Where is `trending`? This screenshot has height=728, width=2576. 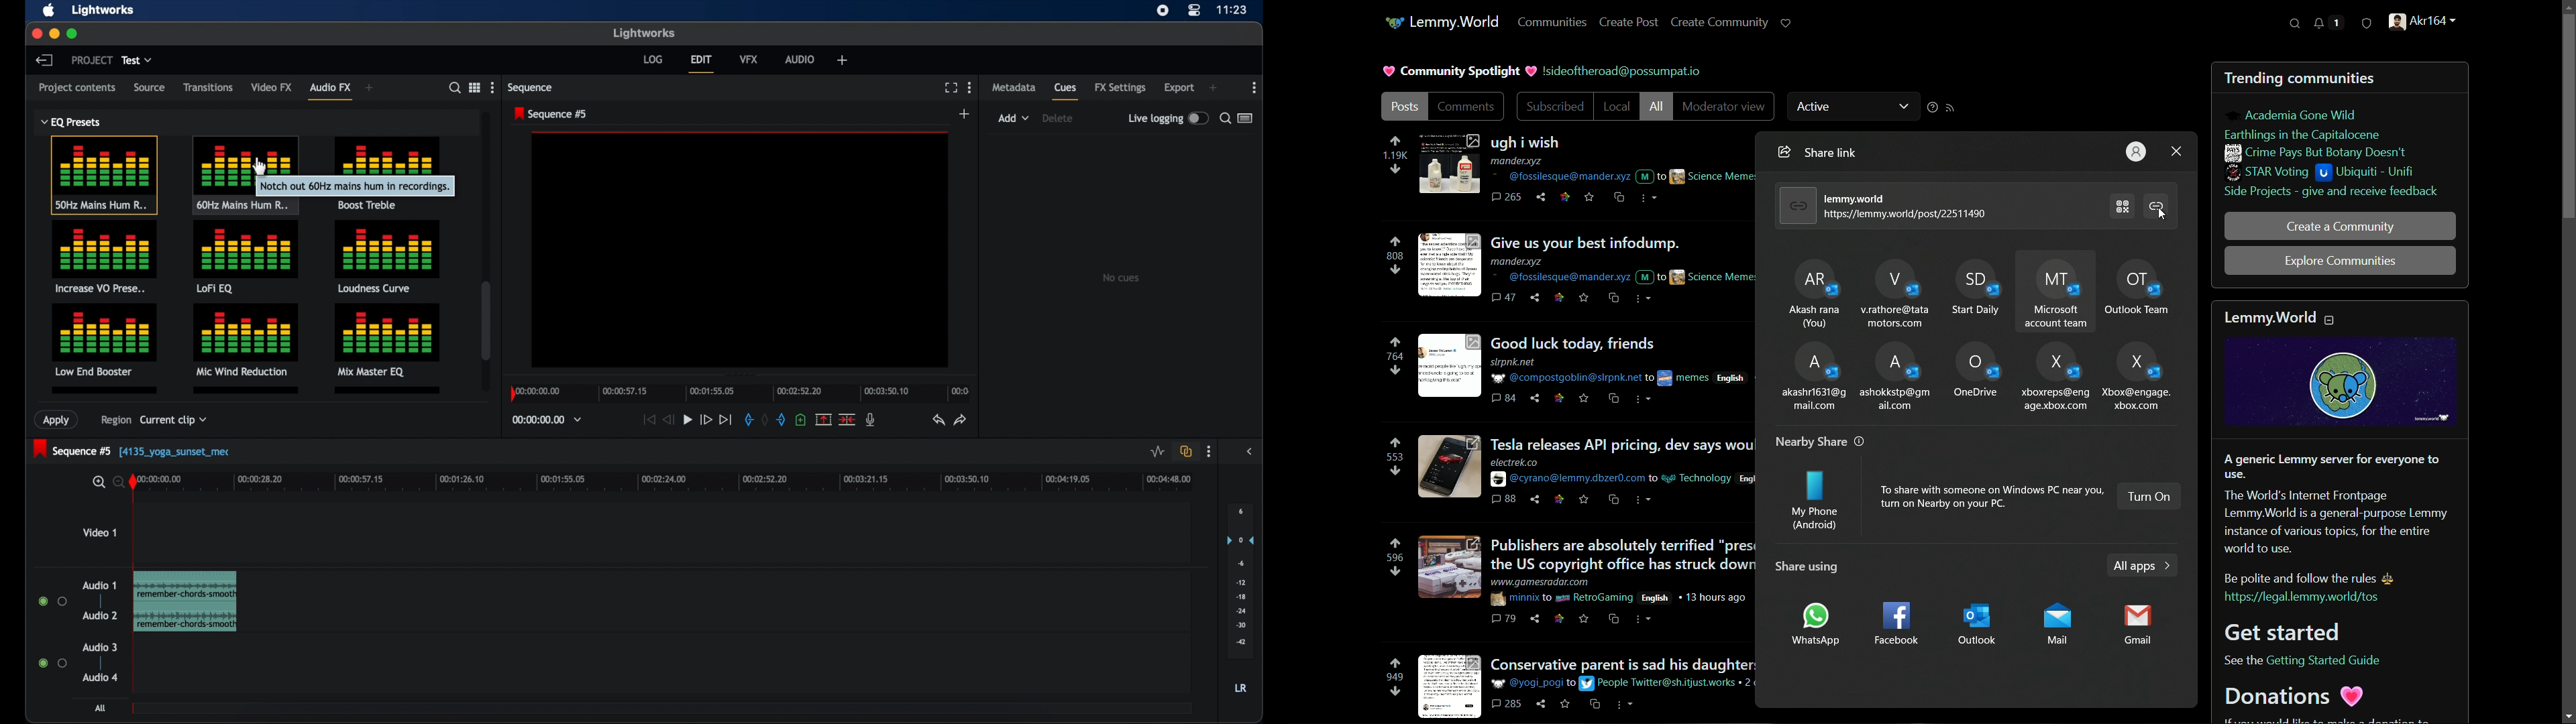
trending is located at coordinates (2253, 80).